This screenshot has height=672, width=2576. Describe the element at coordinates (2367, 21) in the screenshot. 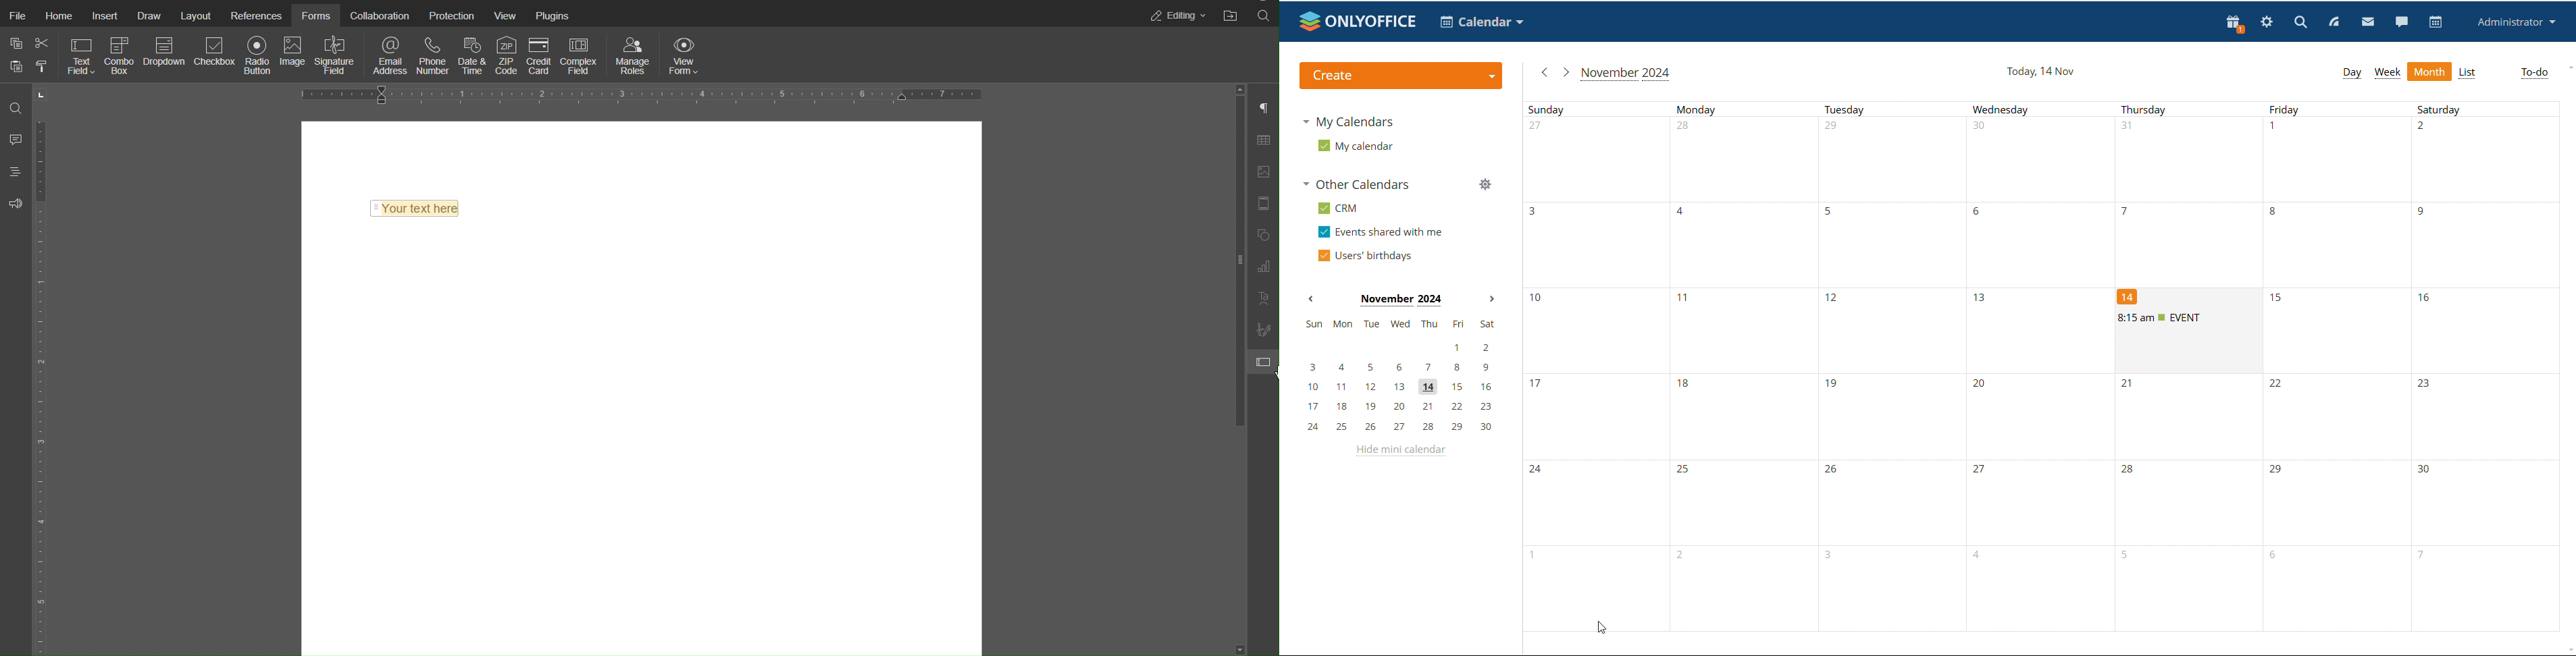

I see `mail` at that location.